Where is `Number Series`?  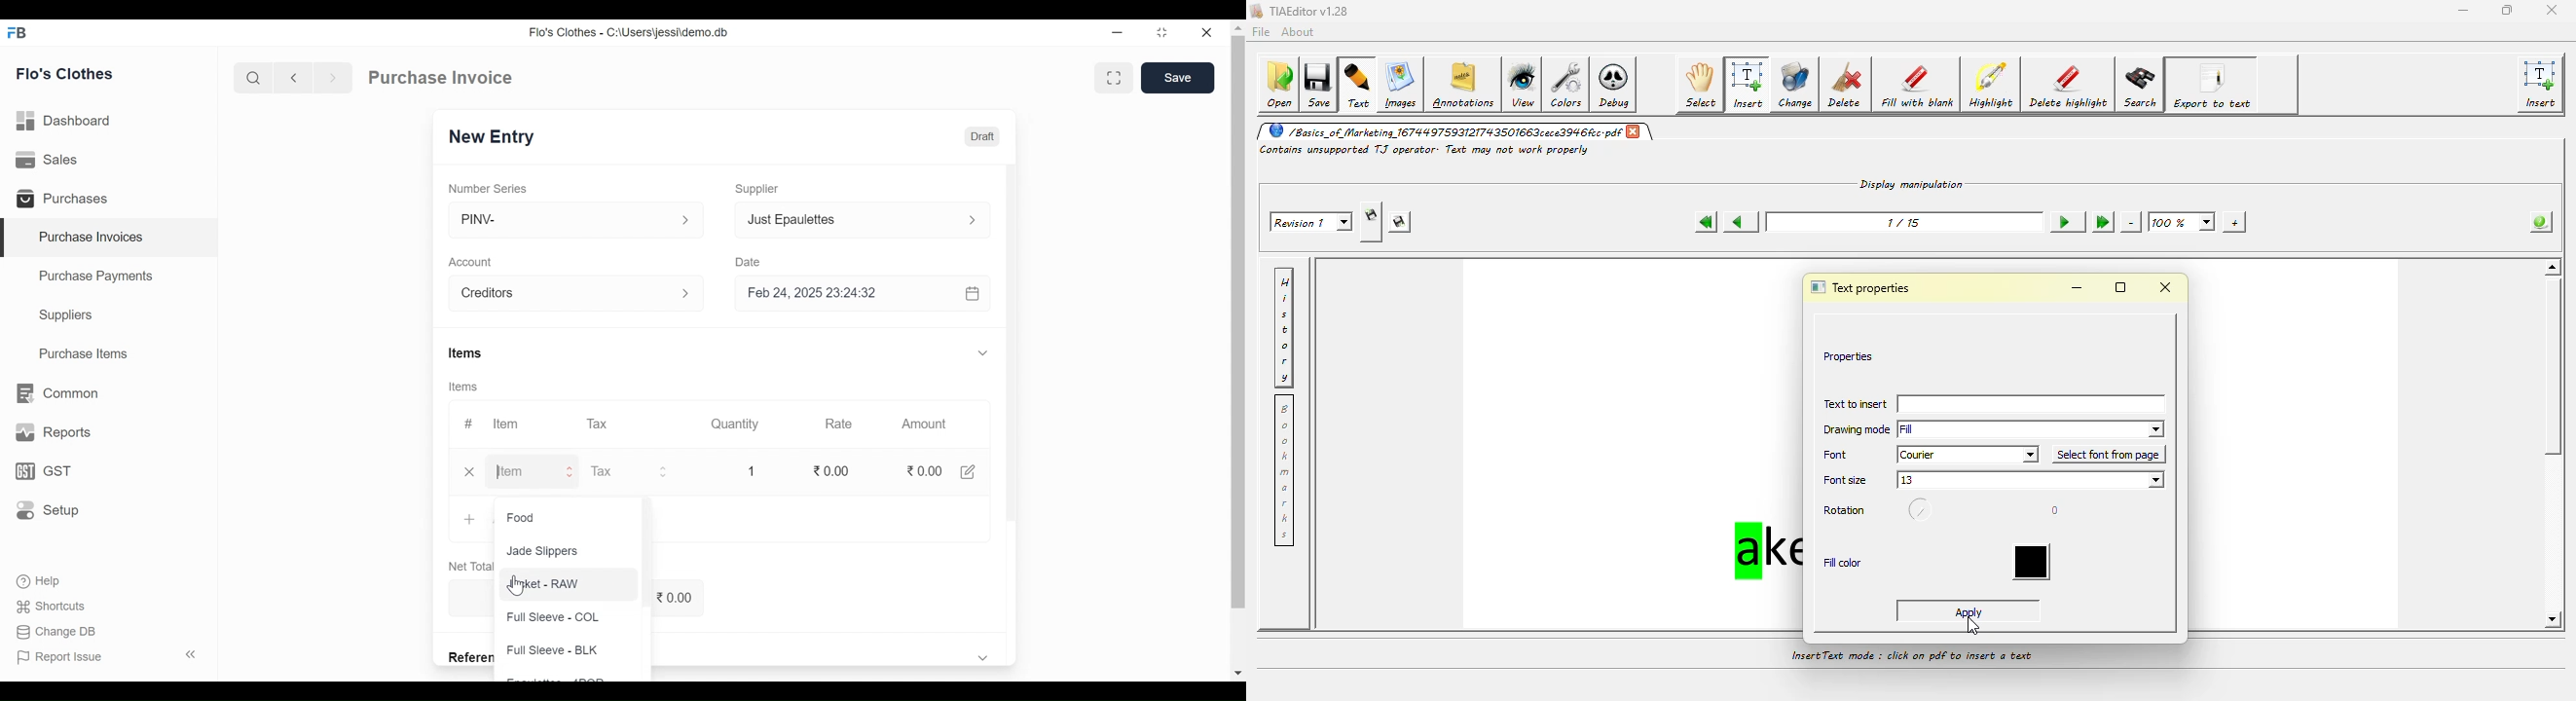 Number Series is located at coordinates (489, 188).